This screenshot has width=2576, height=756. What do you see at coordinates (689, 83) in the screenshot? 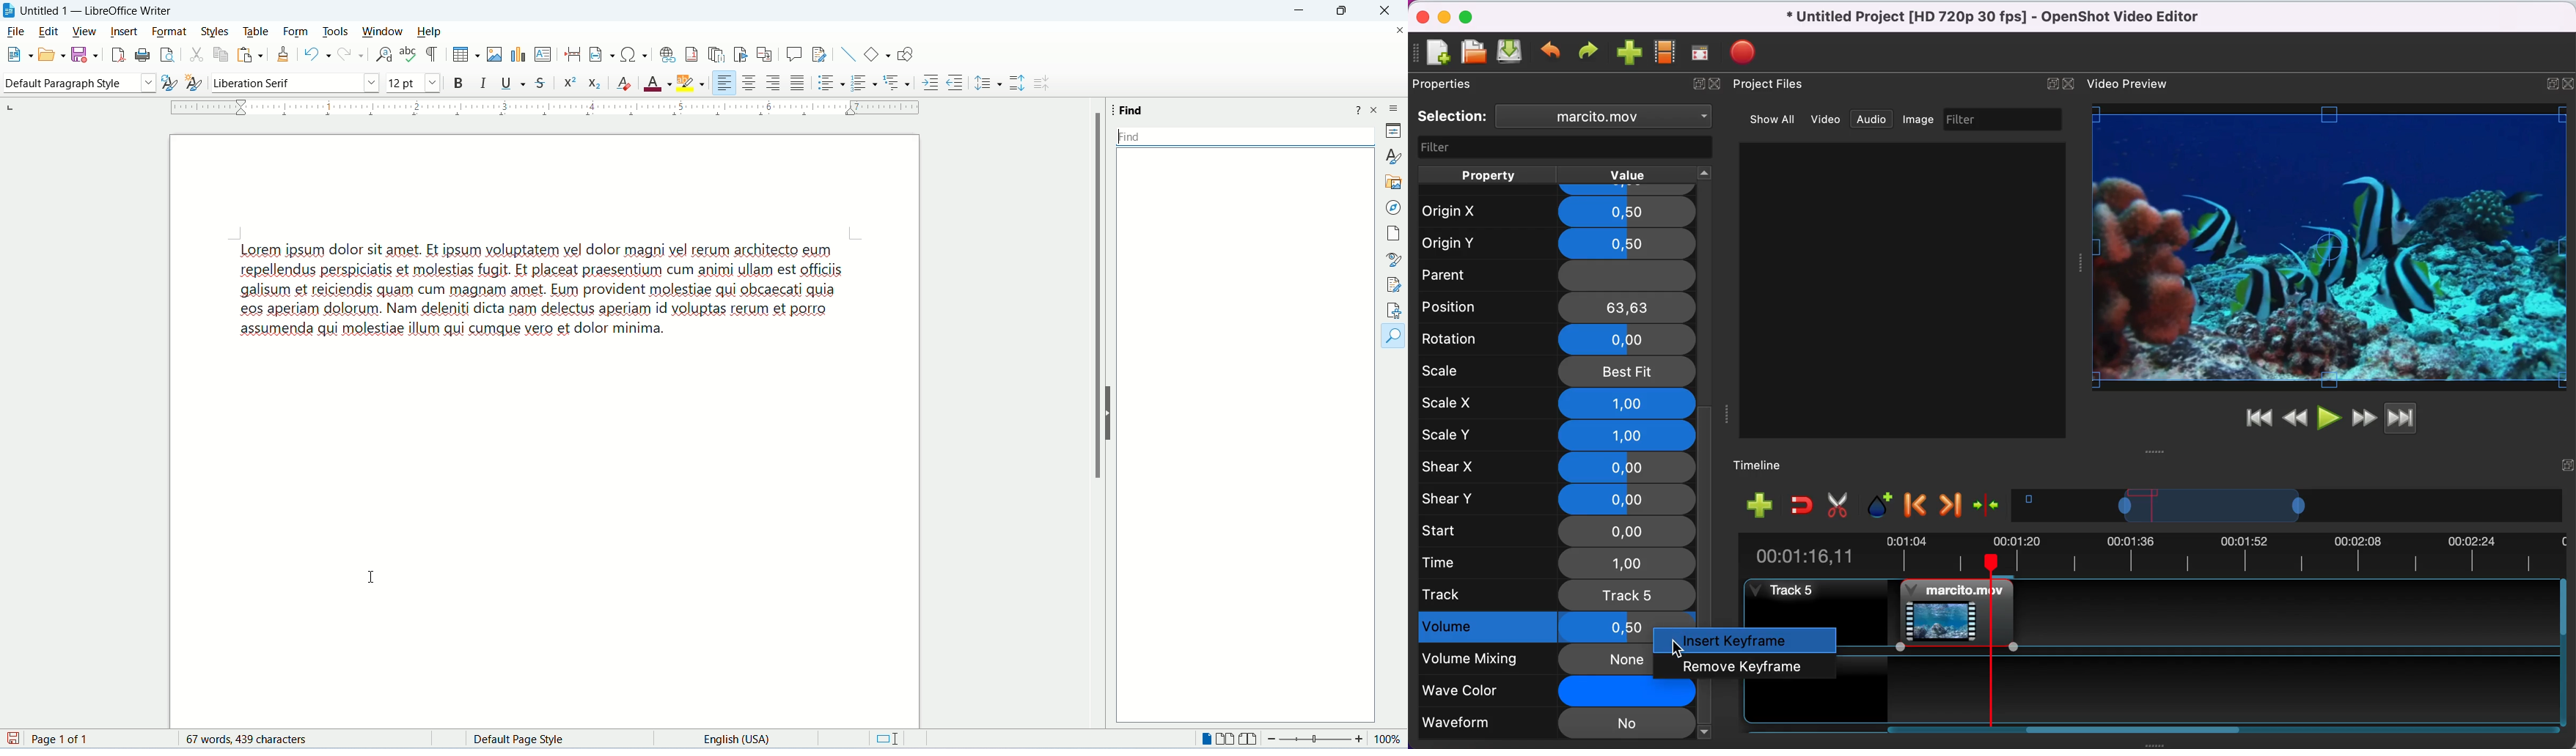
I see `highlighting color` at bounding box center [689, 83].